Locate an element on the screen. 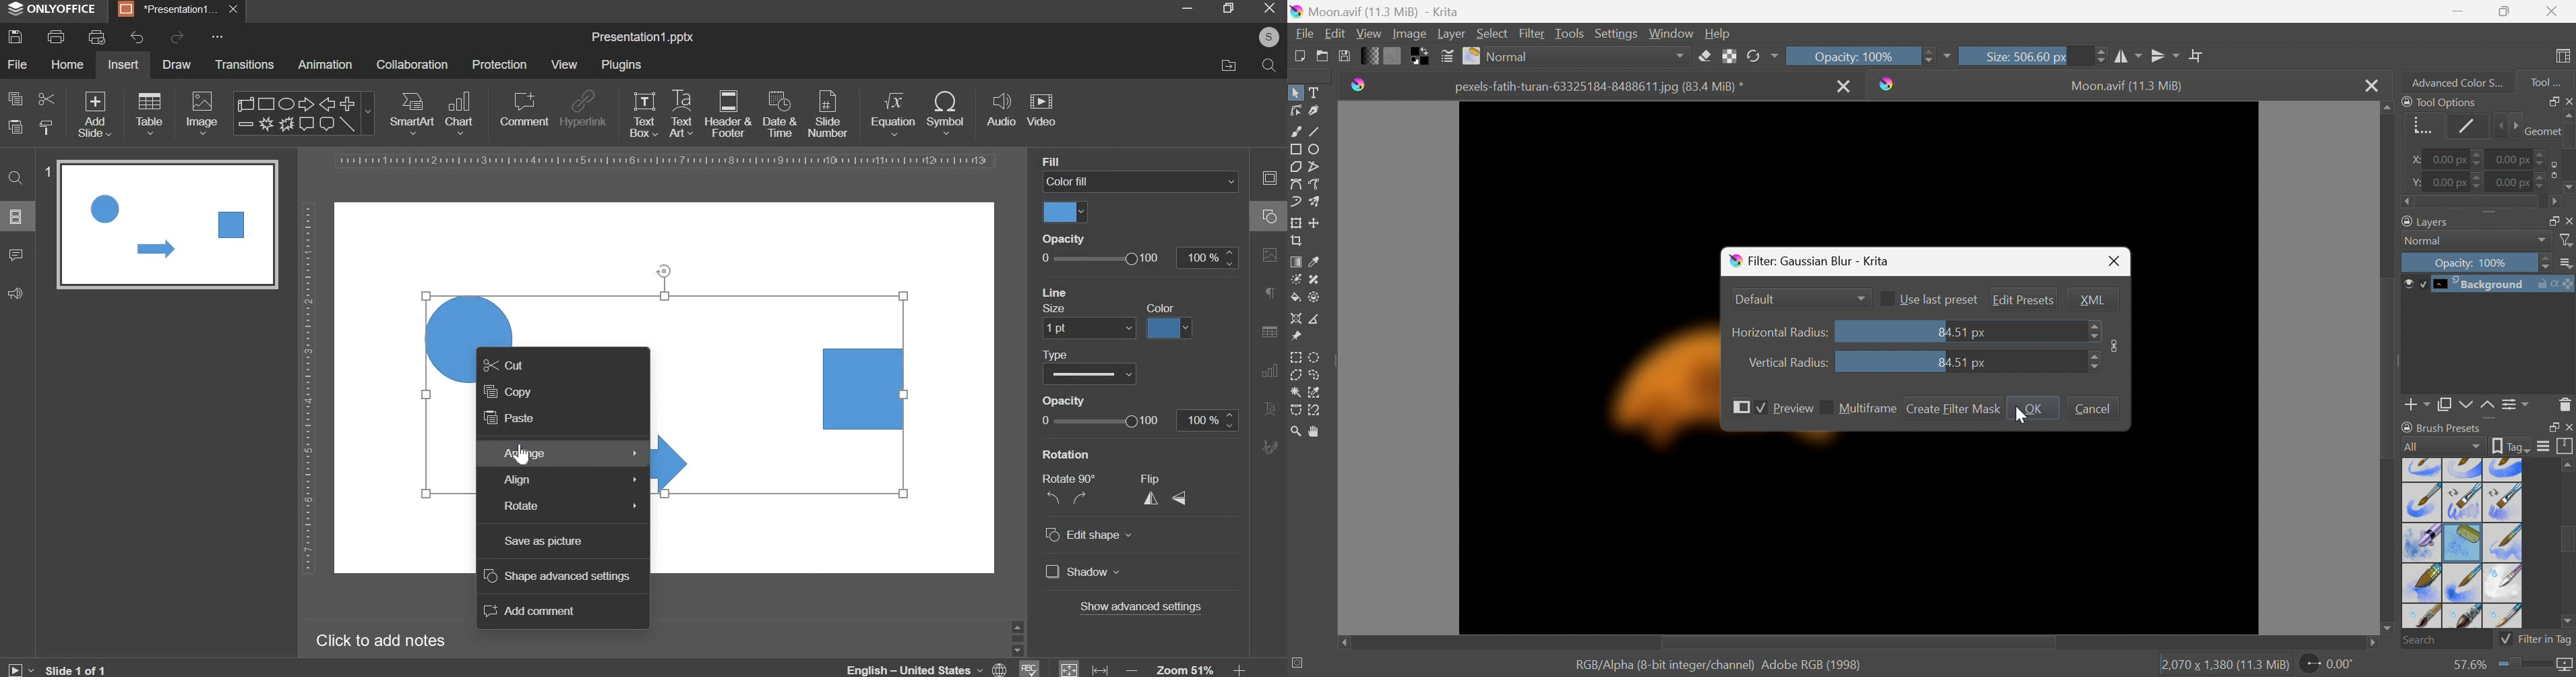  Scroll down is located at coordinates (2386, 631).